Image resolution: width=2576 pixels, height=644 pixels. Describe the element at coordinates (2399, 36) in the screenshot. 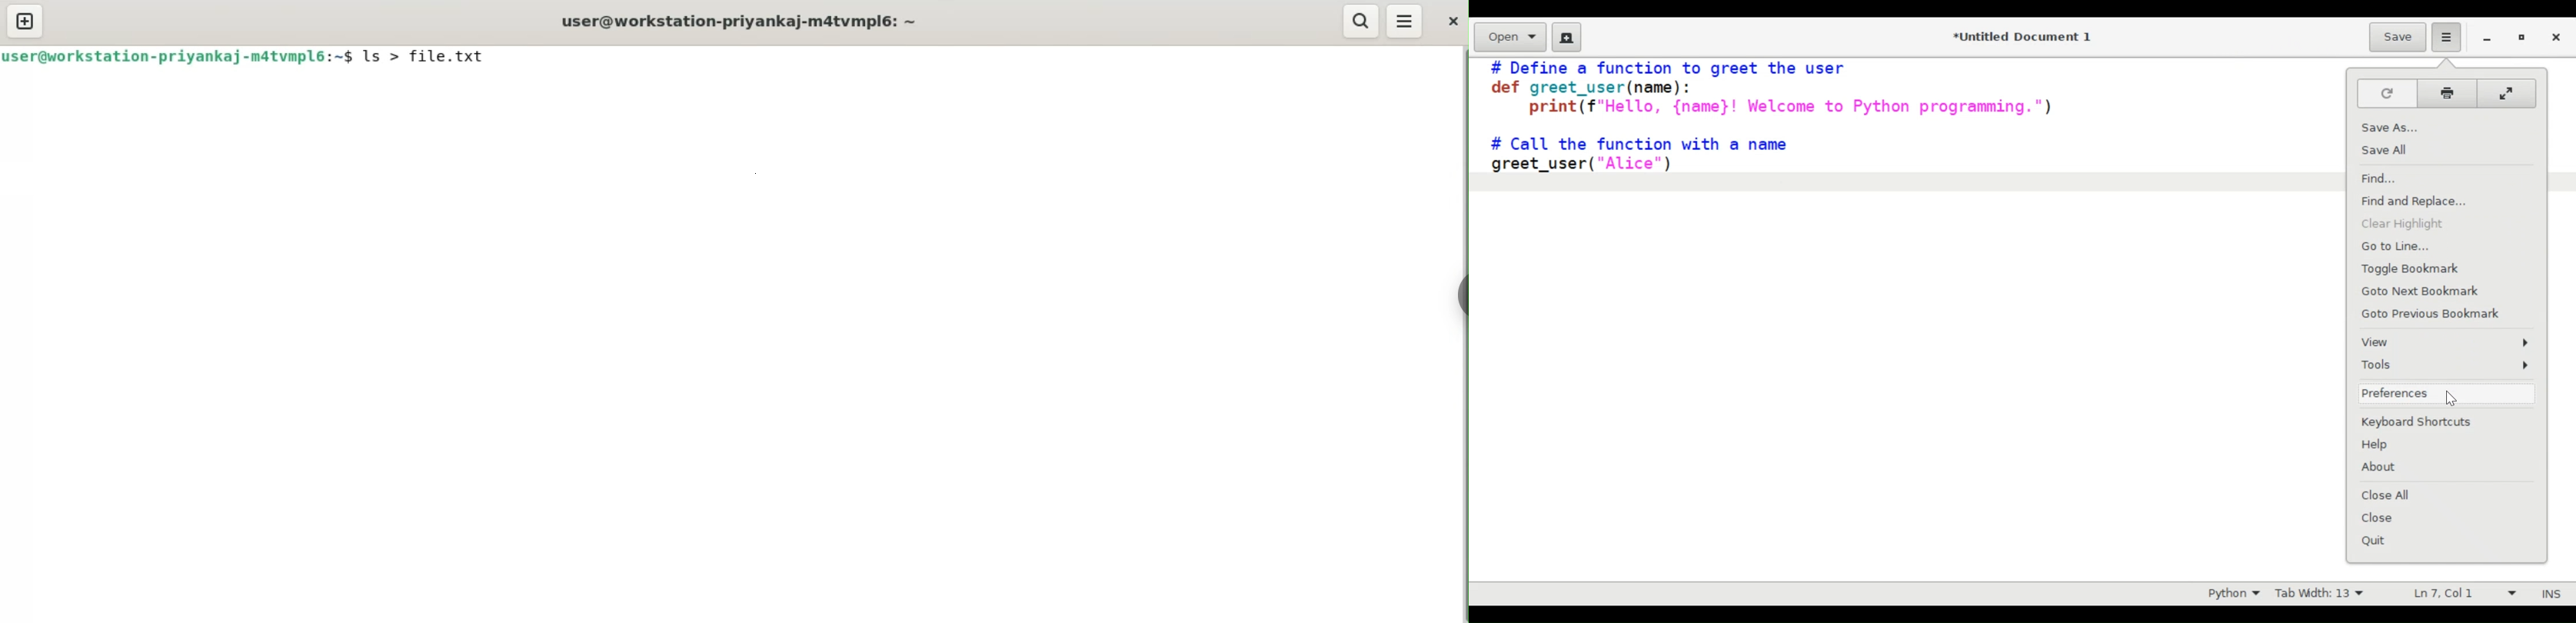

I see `Save` at that location.